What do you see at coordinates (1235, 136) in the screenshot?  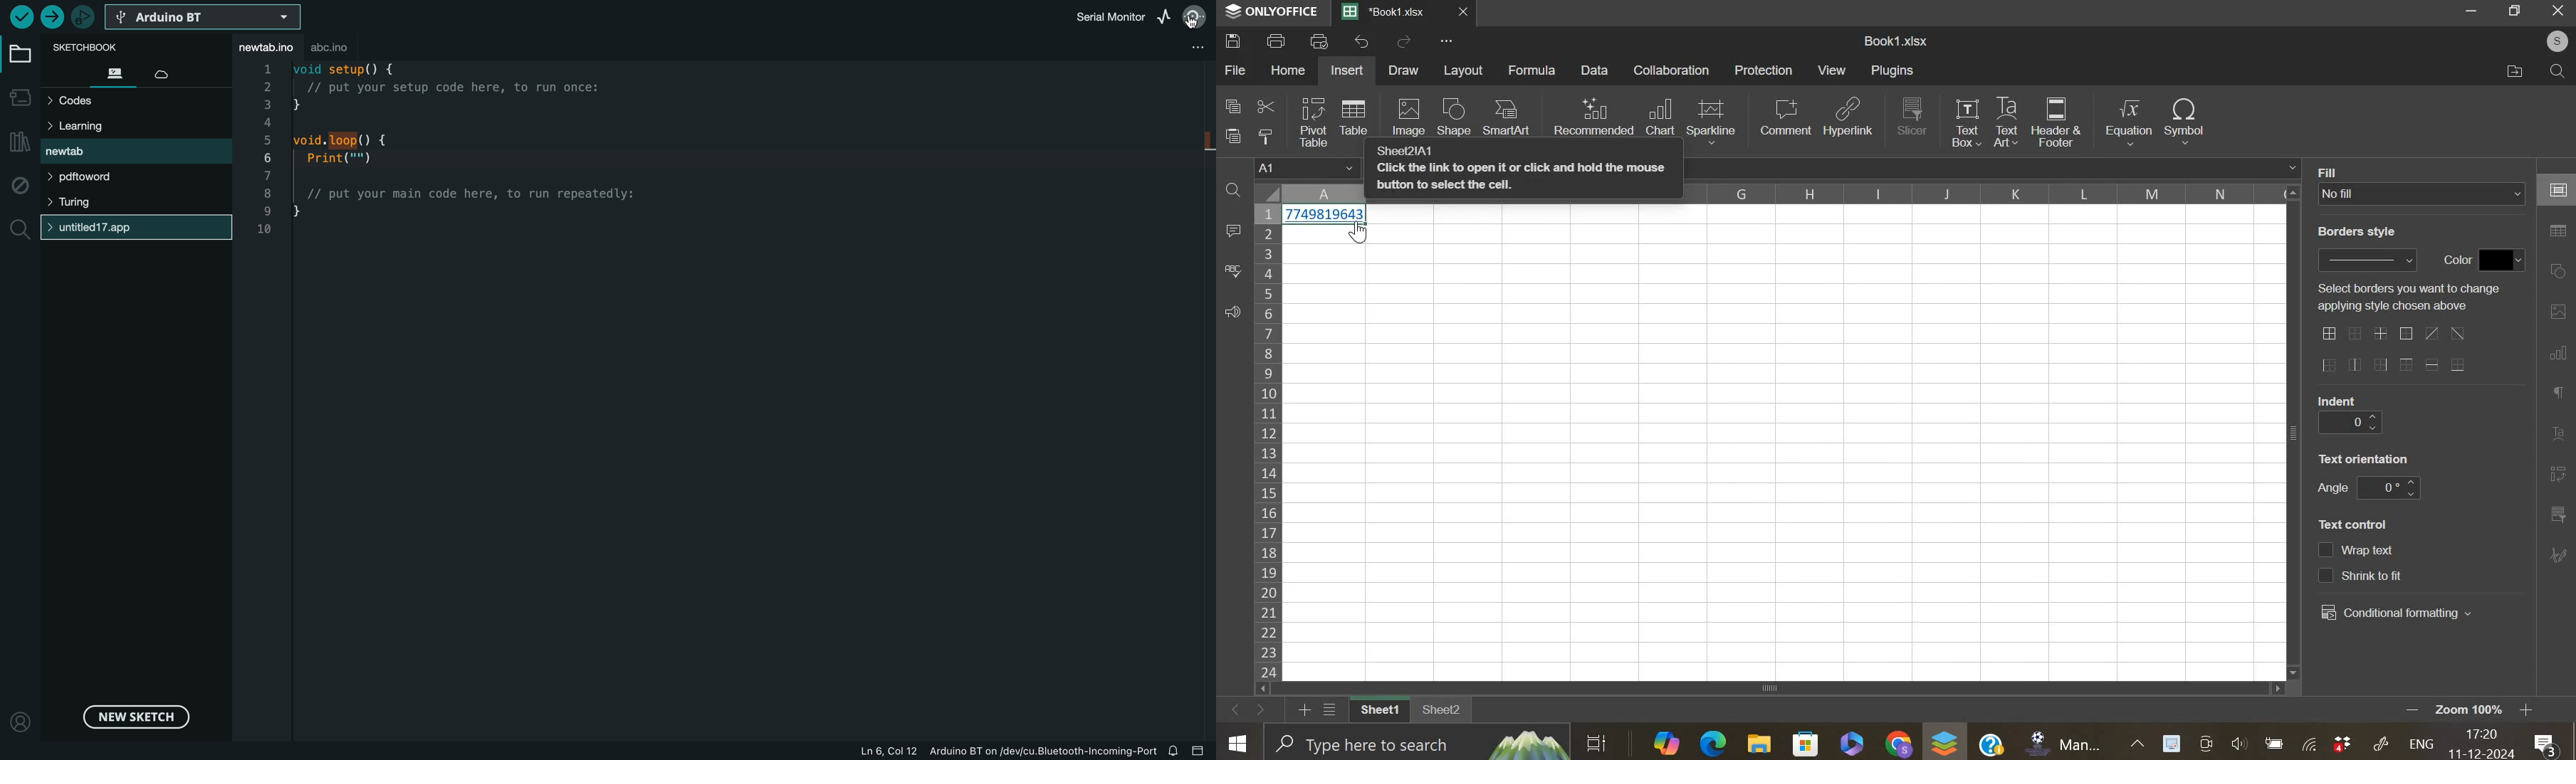 I see `paste` at bounding box center [1235, 136].